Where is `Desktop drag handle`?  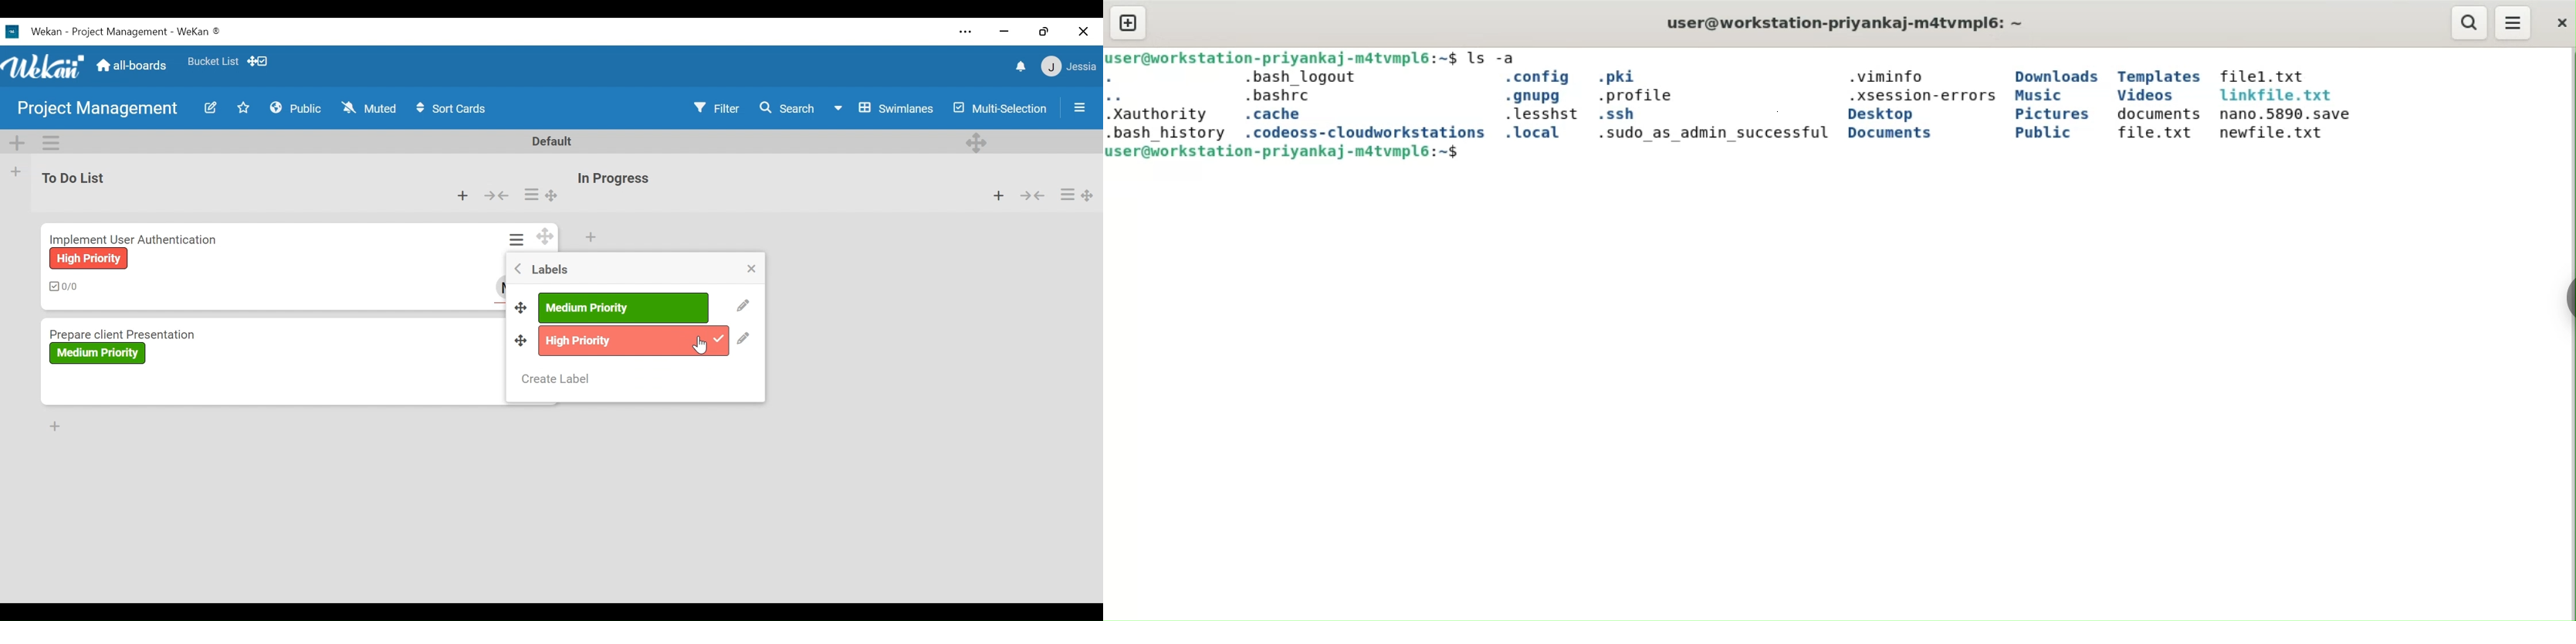
Desktop drag handle is located at coordinates (552, 197).